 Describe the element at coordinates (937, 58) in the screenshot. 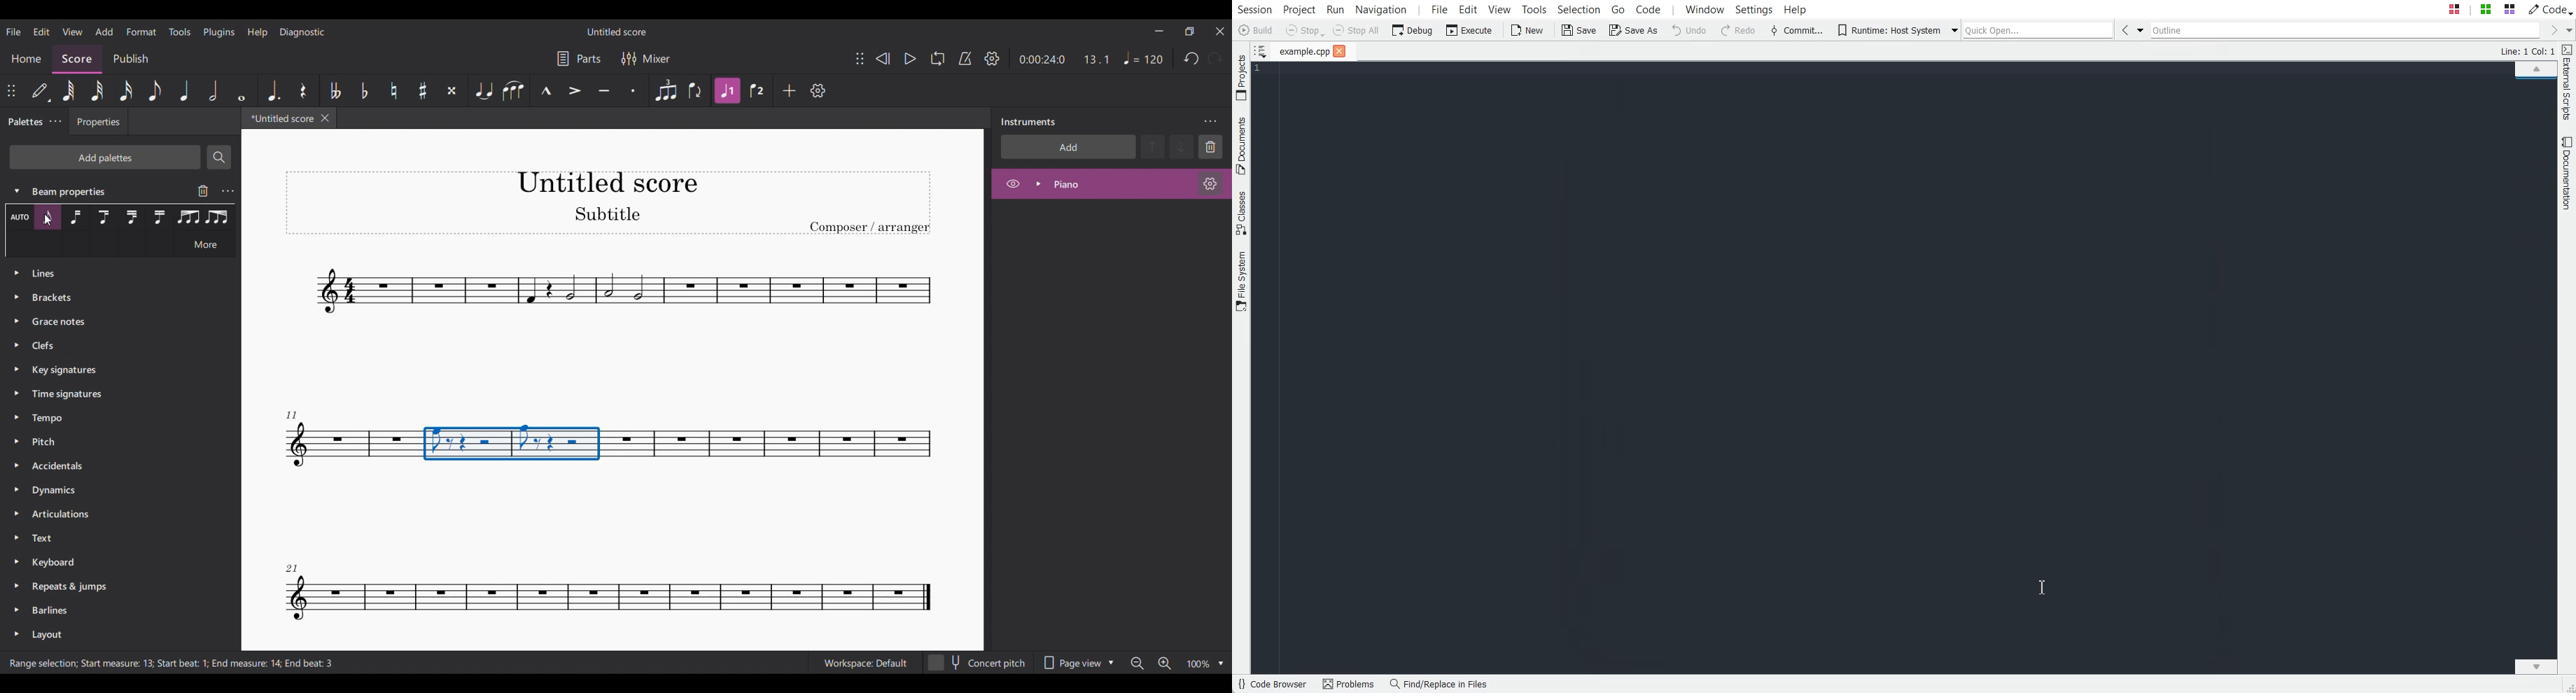

I see `Loop playback` at that location.